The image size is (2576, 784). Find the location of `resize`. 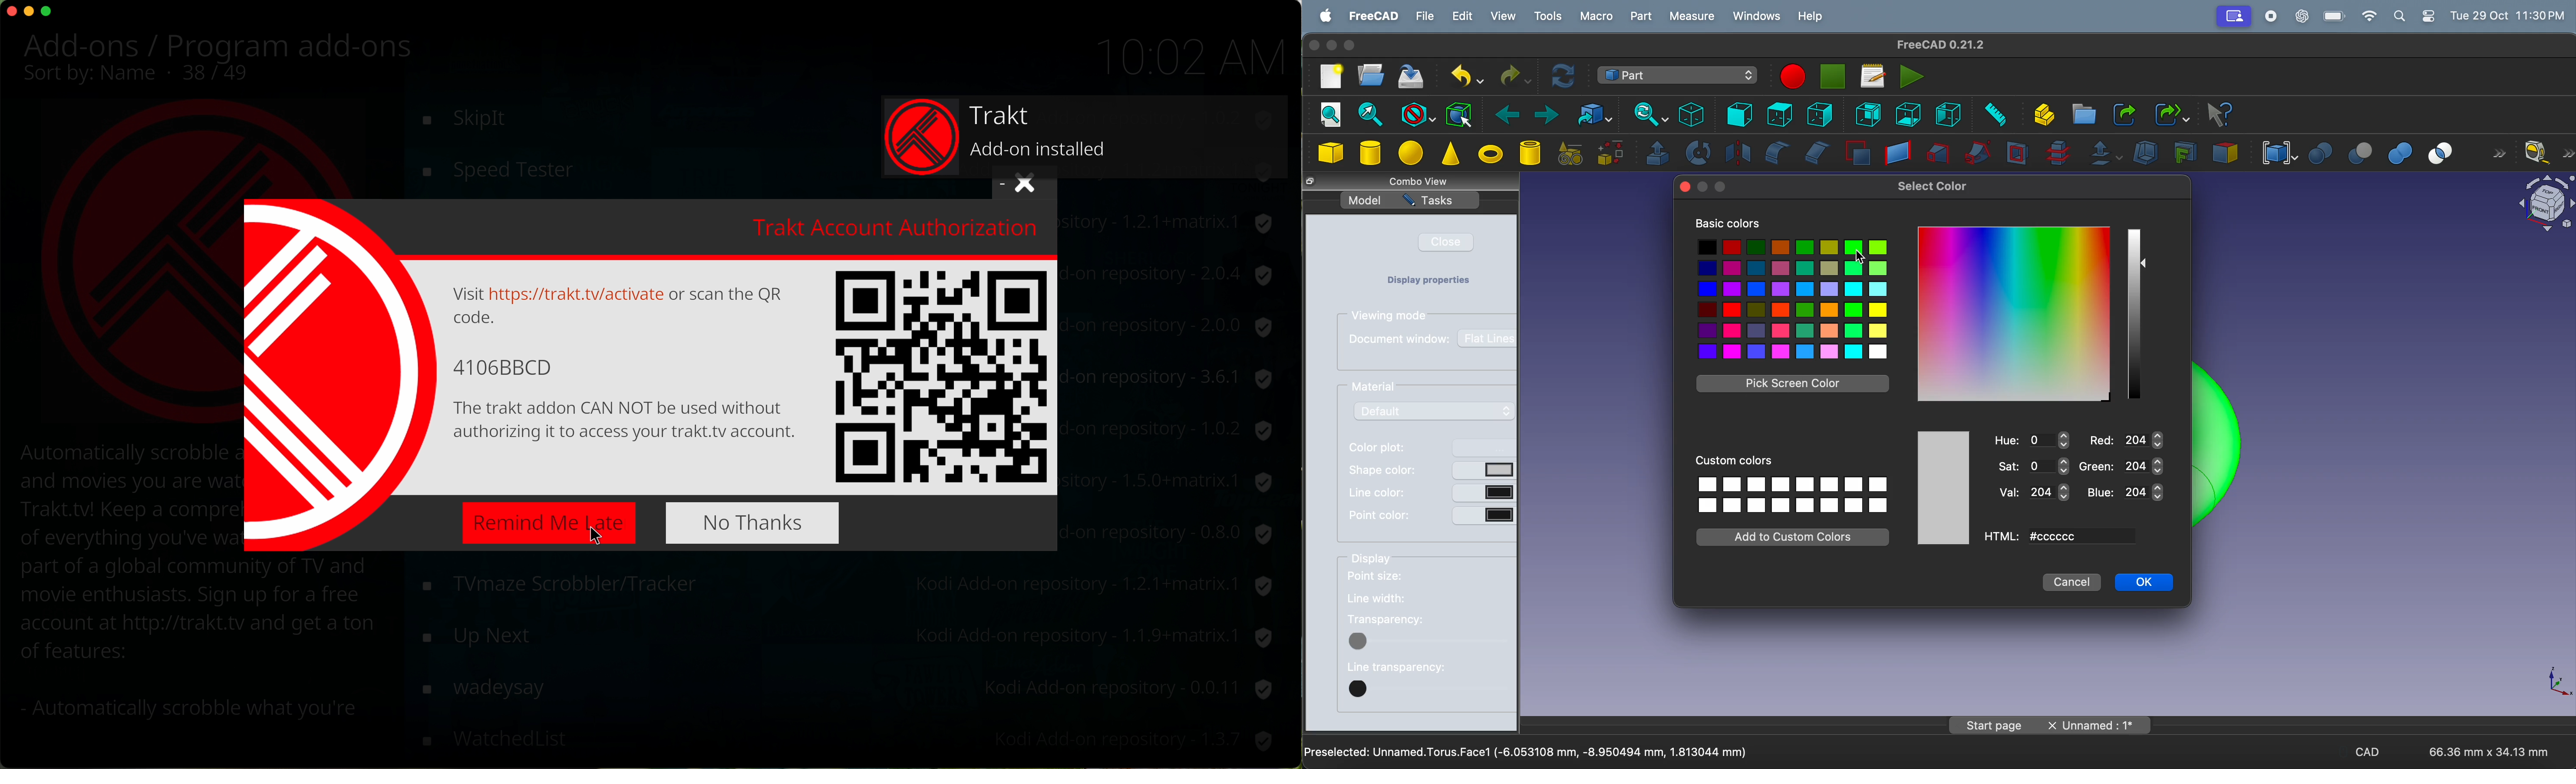

resize is located at coordinates (1310, 182).